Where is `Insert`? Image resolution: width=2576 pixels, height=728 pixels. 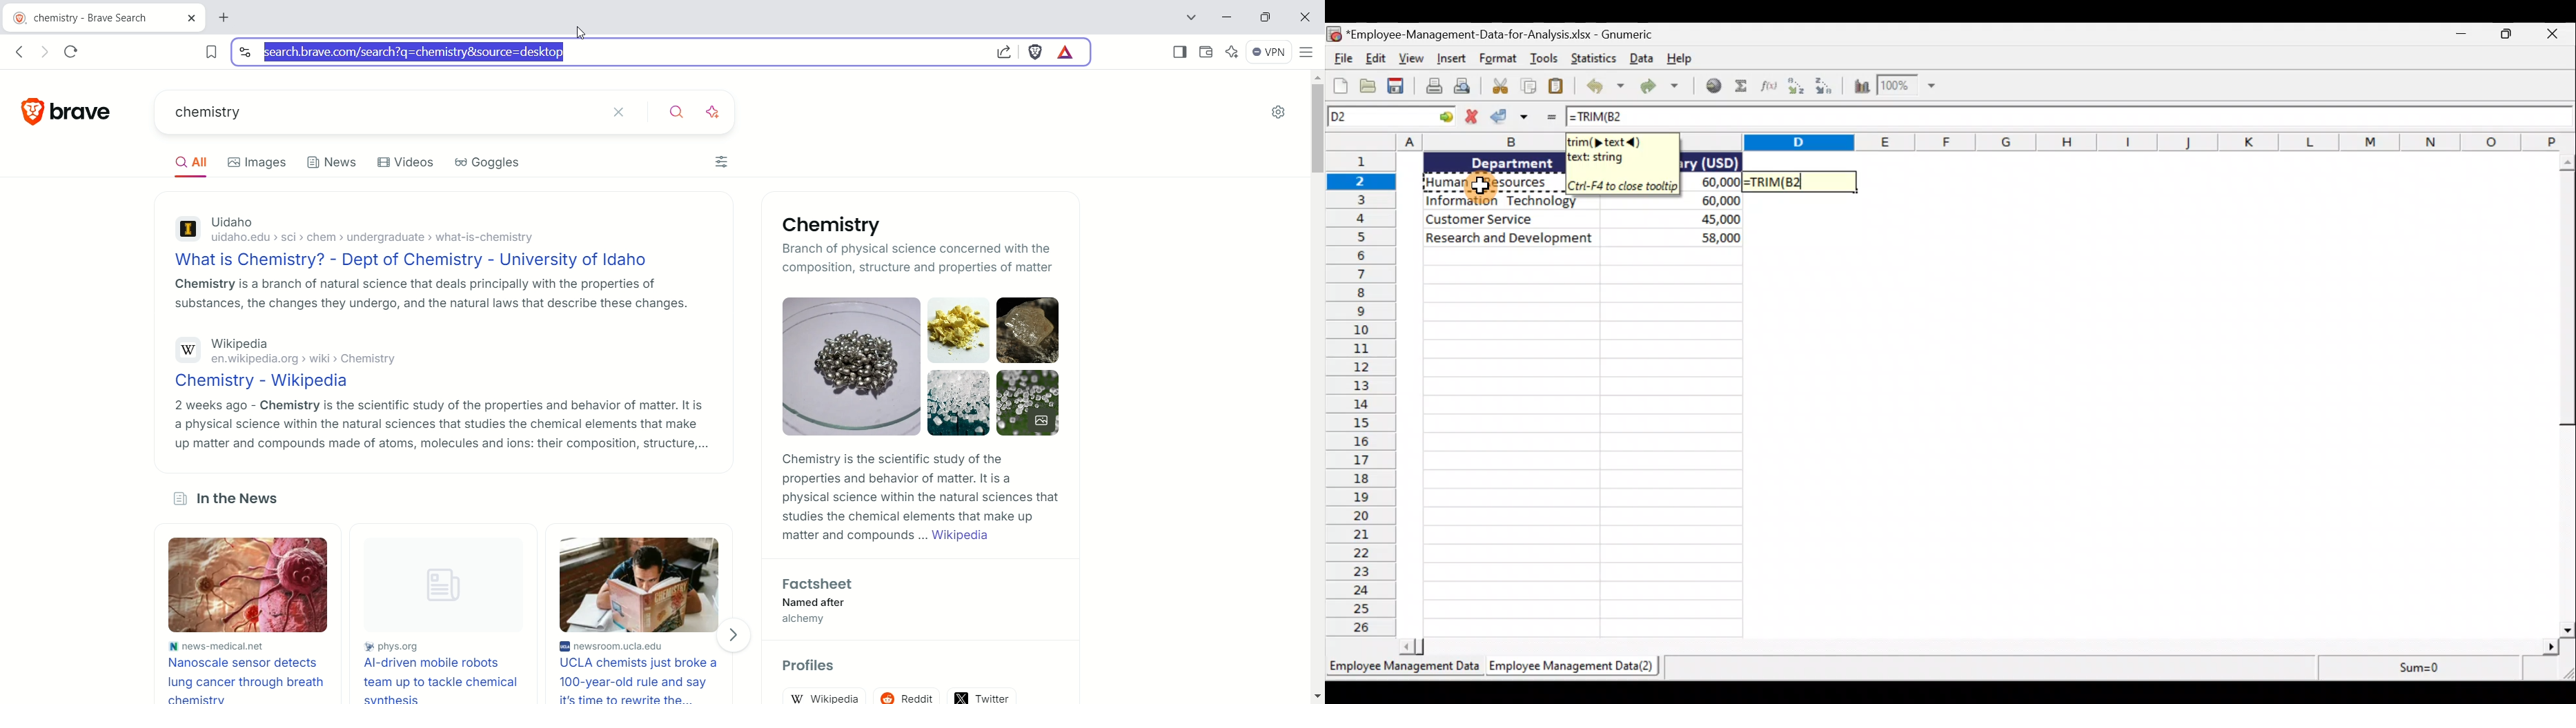
Insert is located at coordinates (1451, 56).